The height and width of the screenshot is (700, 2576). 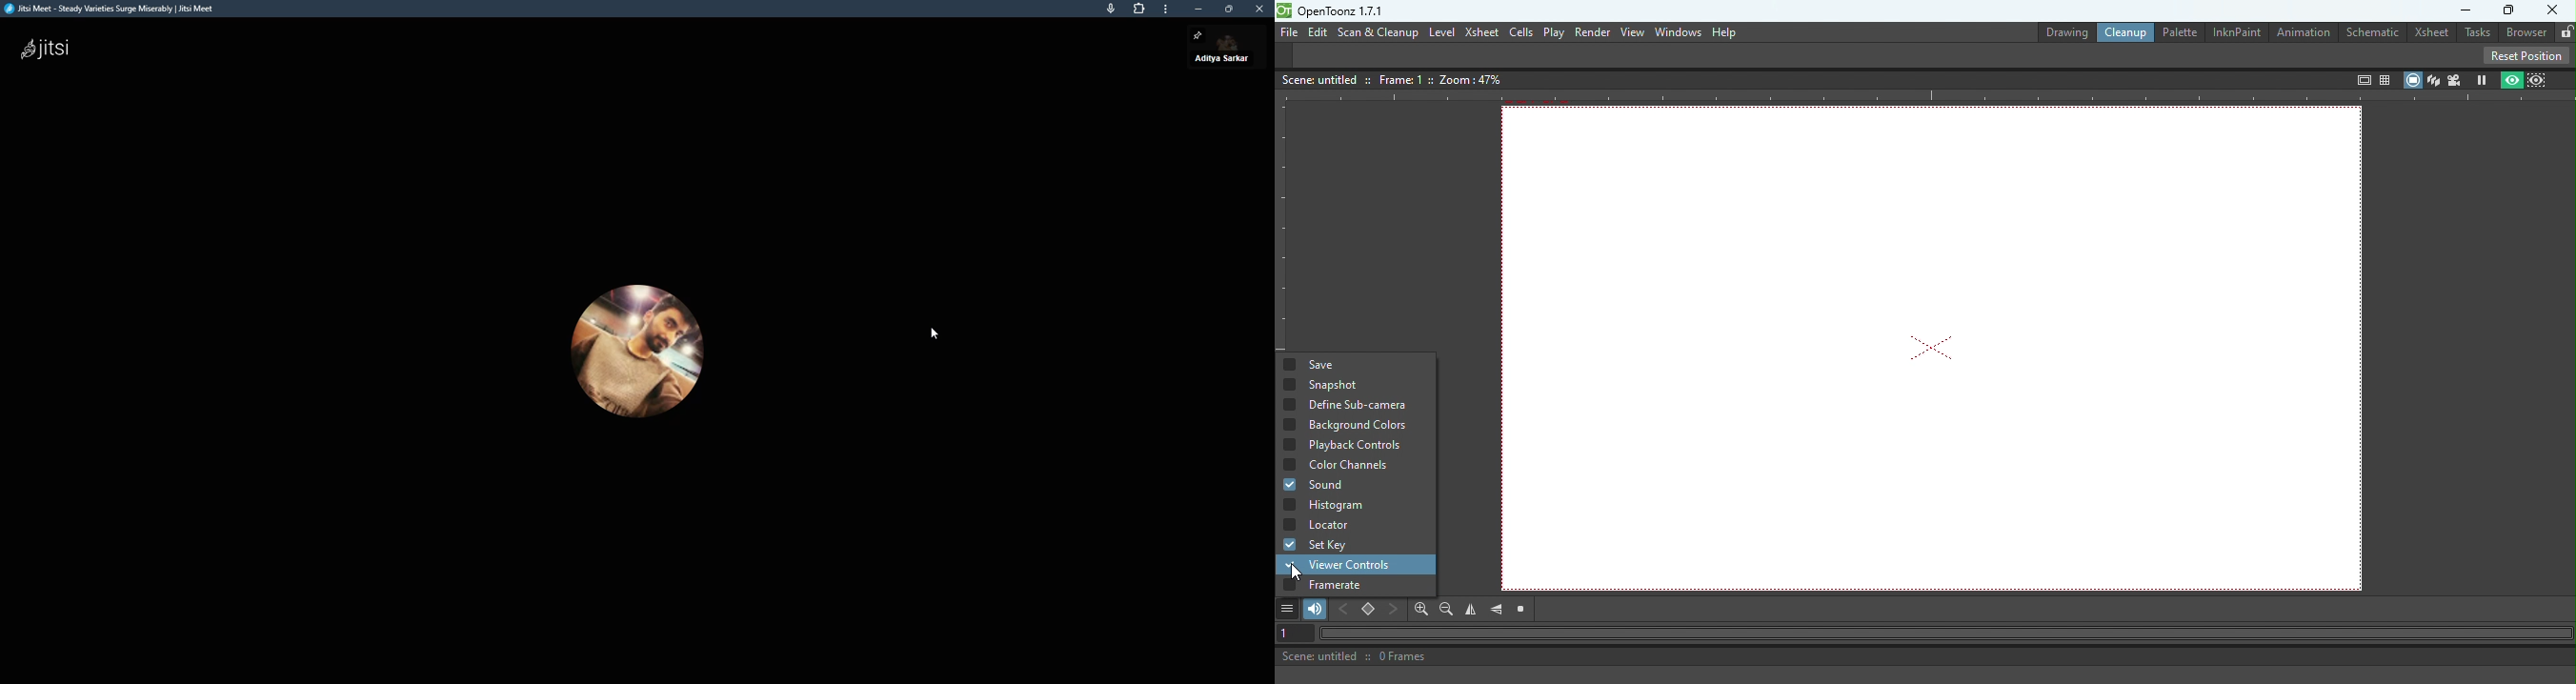 I want to click on close, so click(x=1260, y=10).